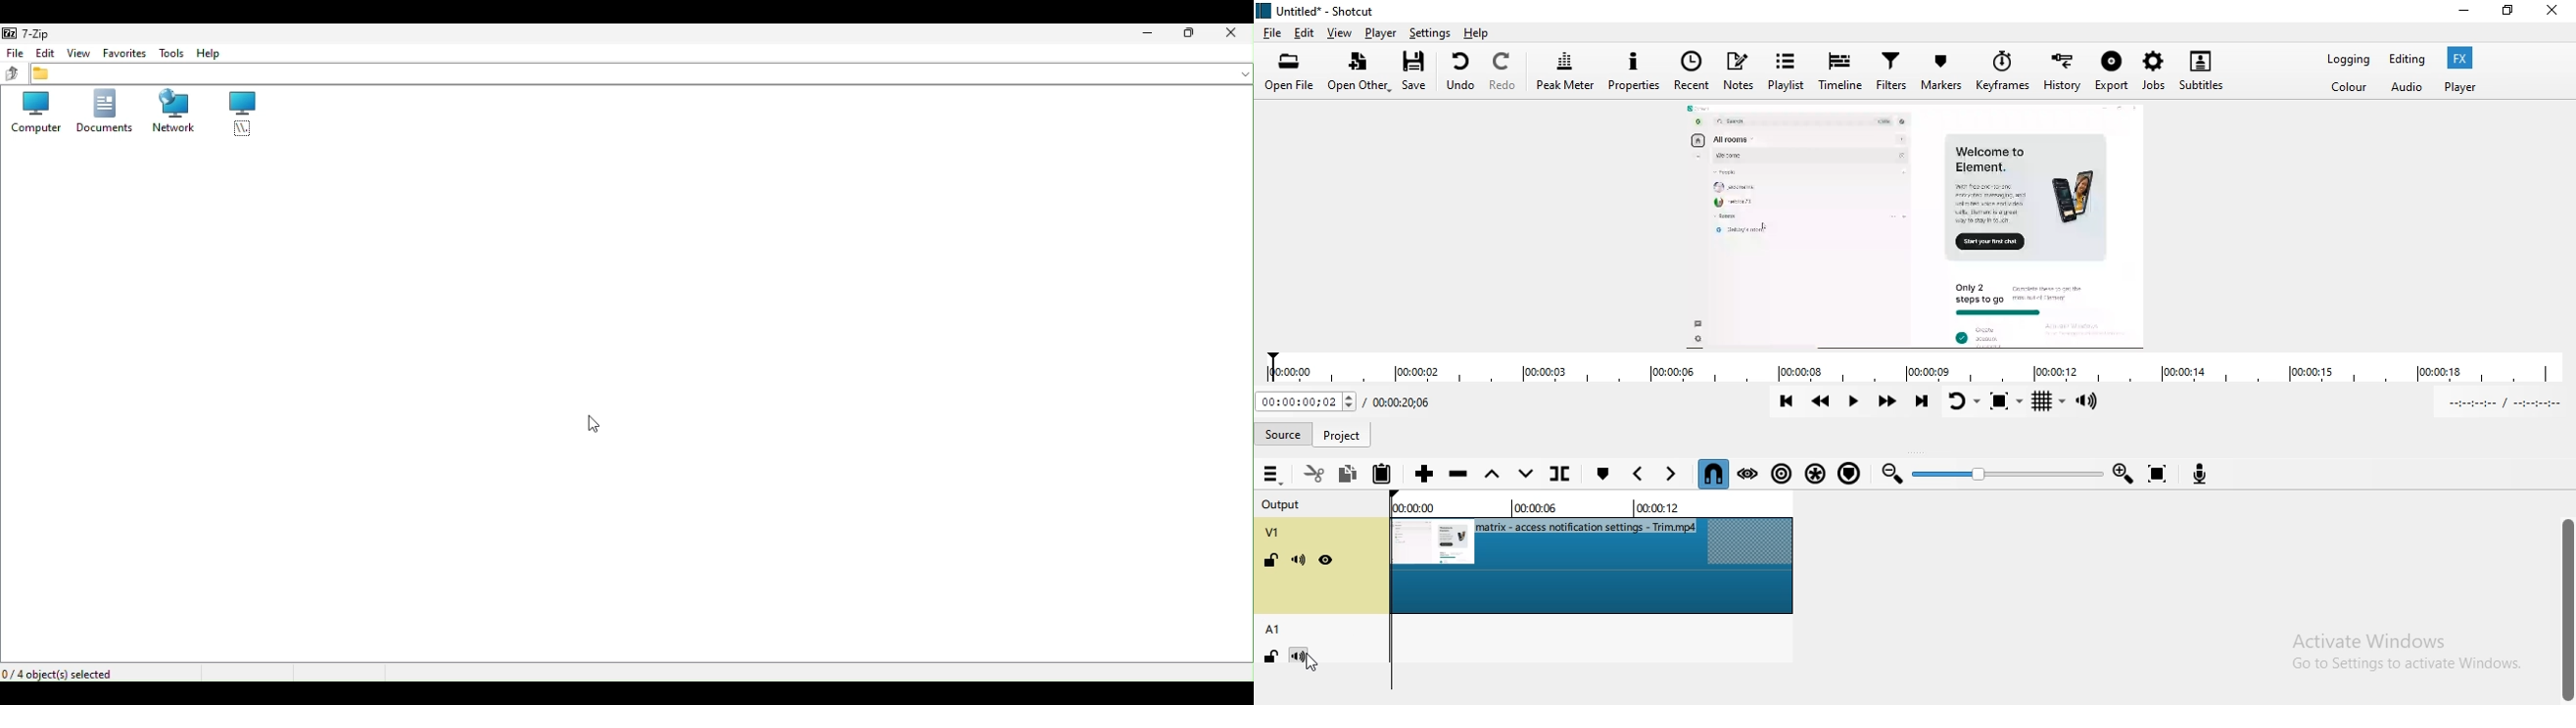  I want to click on Subtitles, so click(2204, 71).